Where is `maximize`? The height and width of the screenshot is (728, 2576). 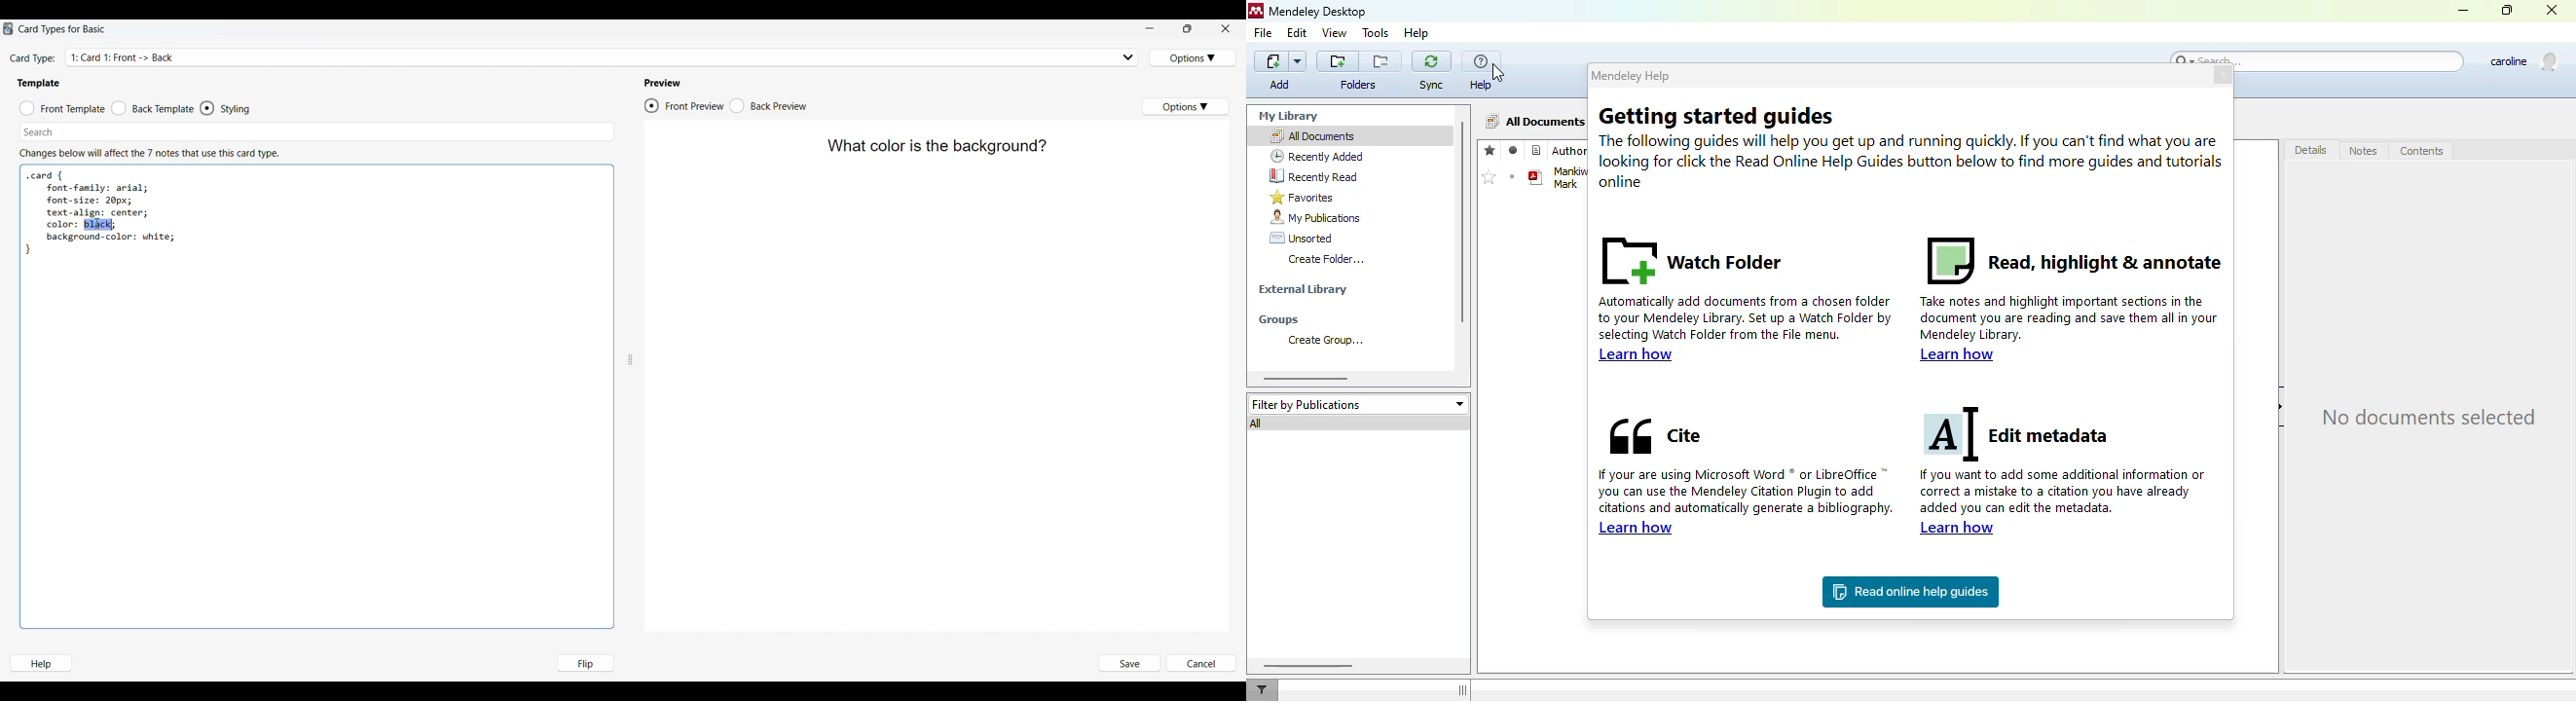
maximize is located at coordinates (2508, 11).